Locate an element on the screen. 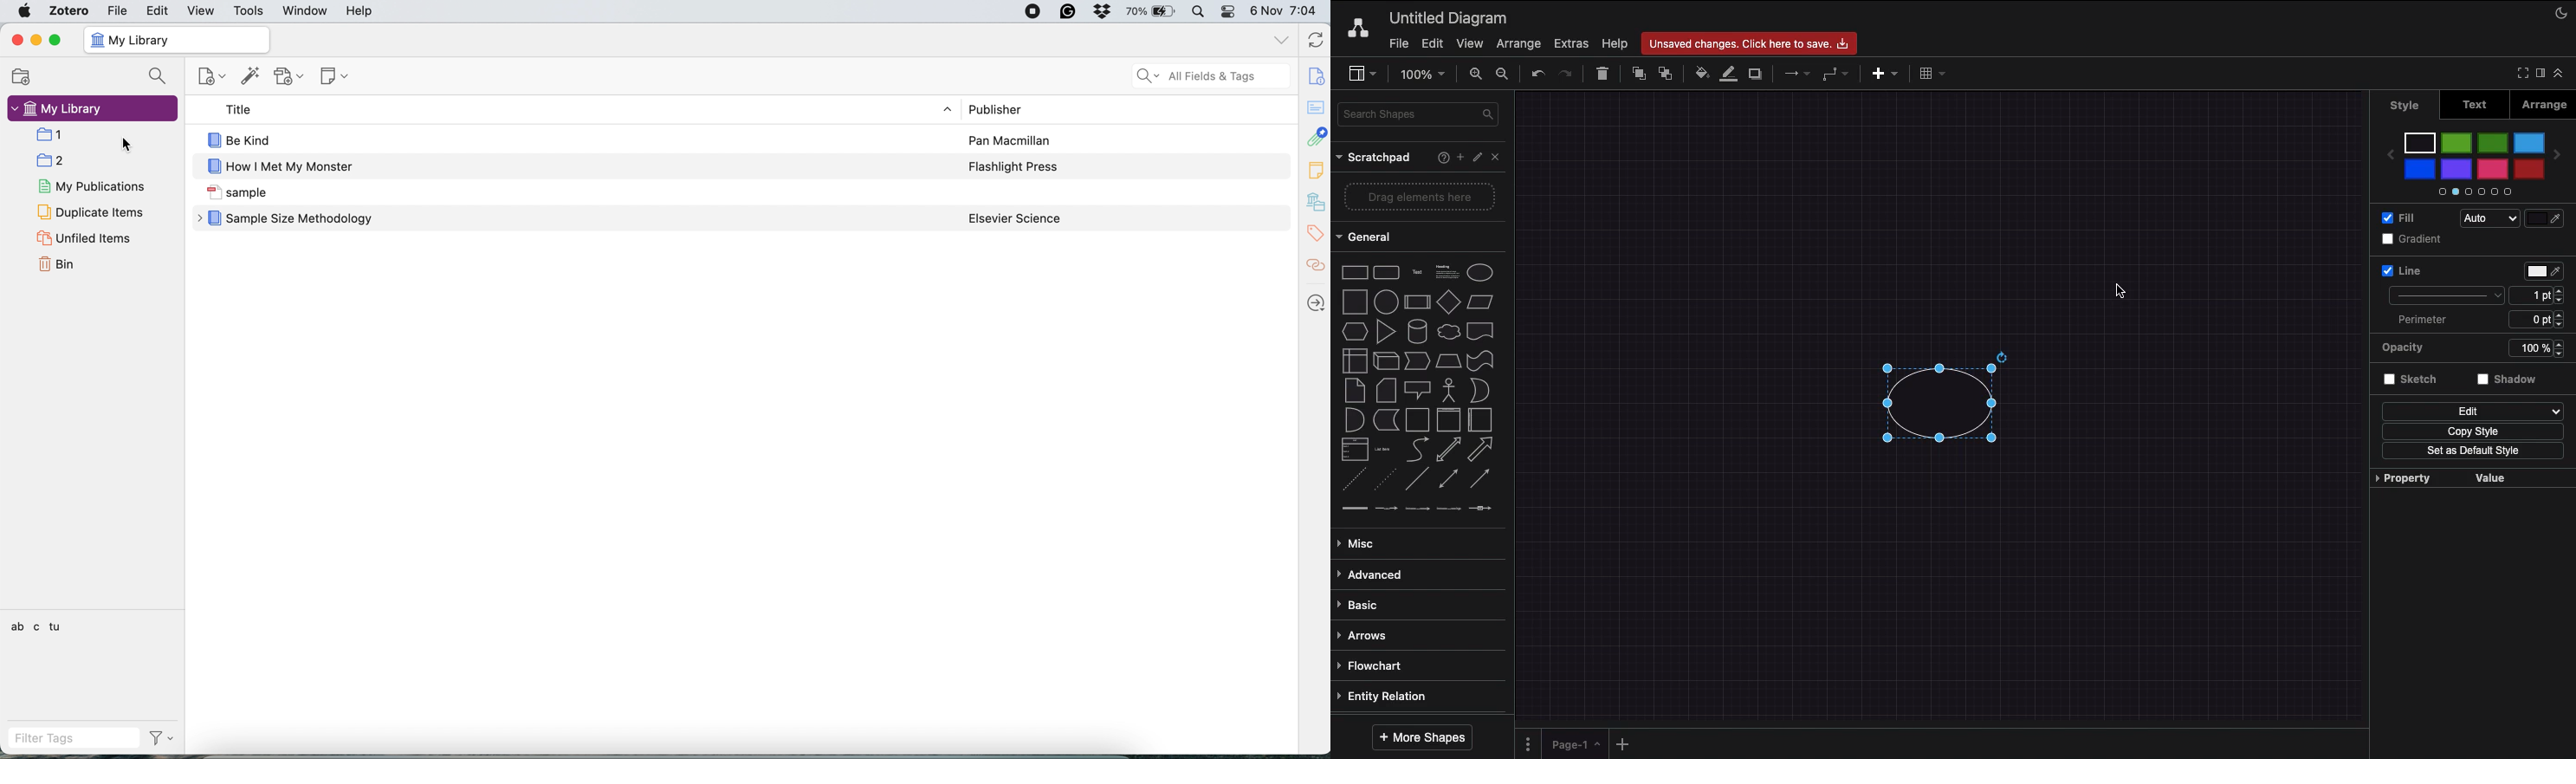 Image resolution: width=2576 pixels, height=784 pixels. Vertical container is located at coordinates (1449, 418).